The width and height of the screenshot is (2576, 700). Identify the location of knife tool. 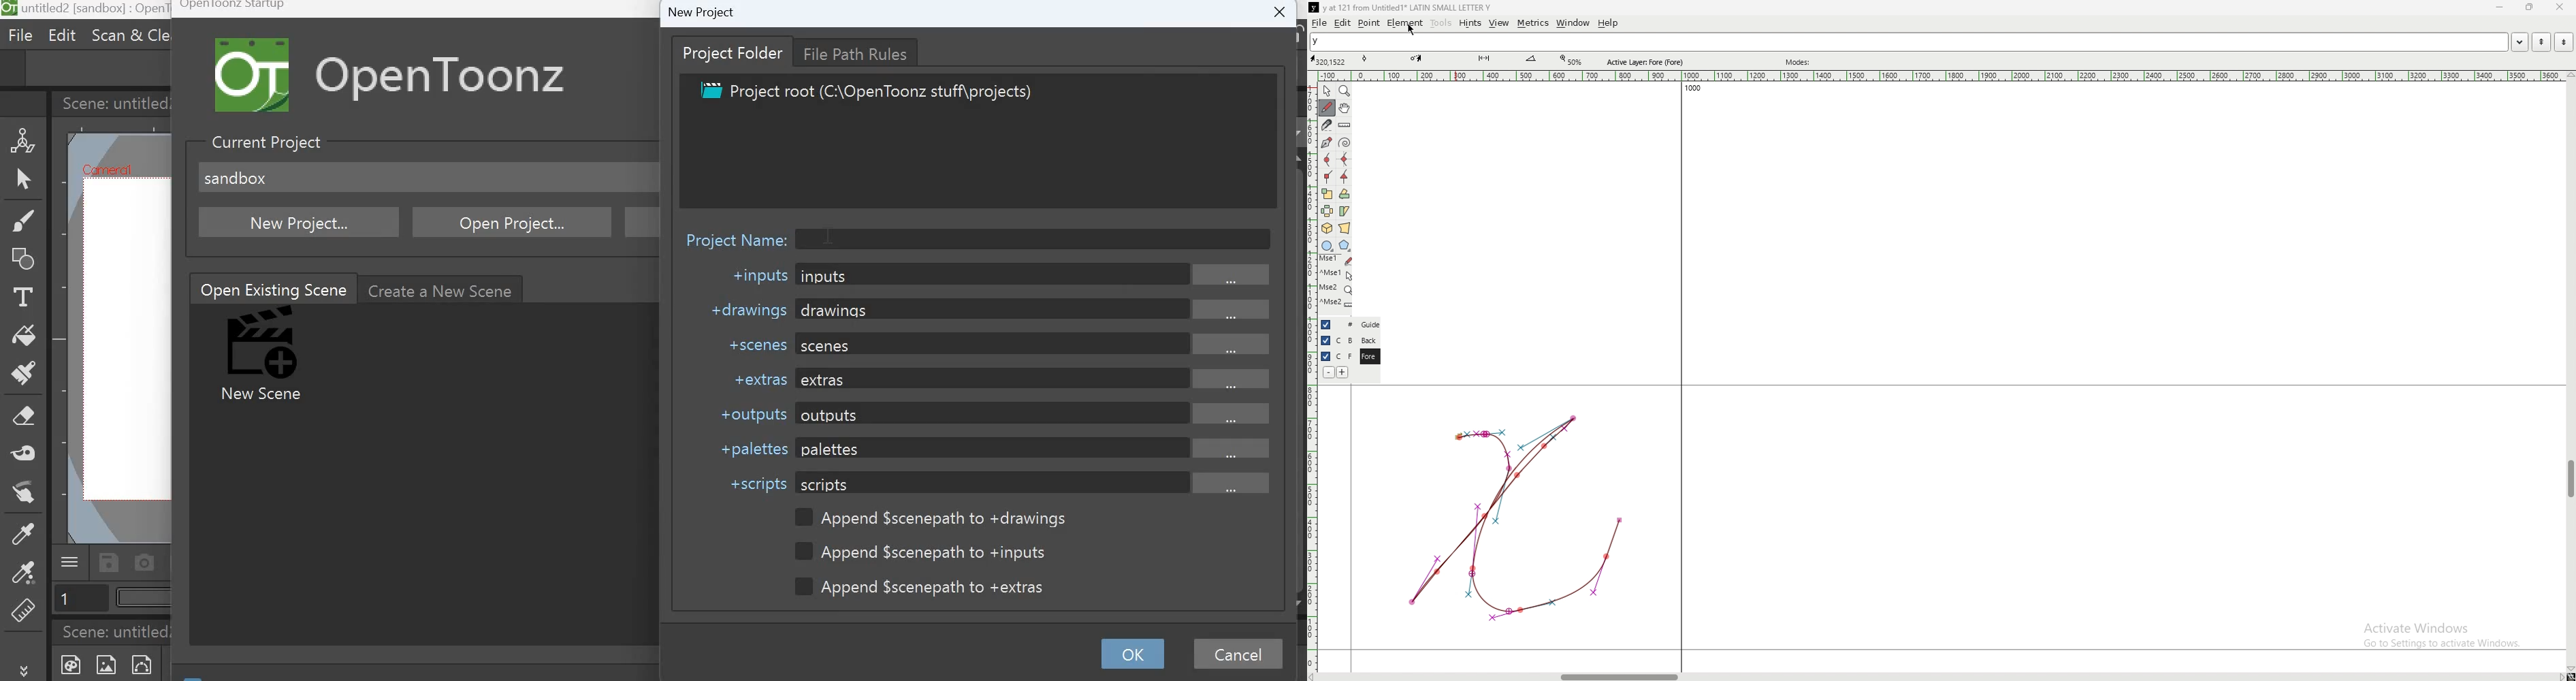
(1483, 59).